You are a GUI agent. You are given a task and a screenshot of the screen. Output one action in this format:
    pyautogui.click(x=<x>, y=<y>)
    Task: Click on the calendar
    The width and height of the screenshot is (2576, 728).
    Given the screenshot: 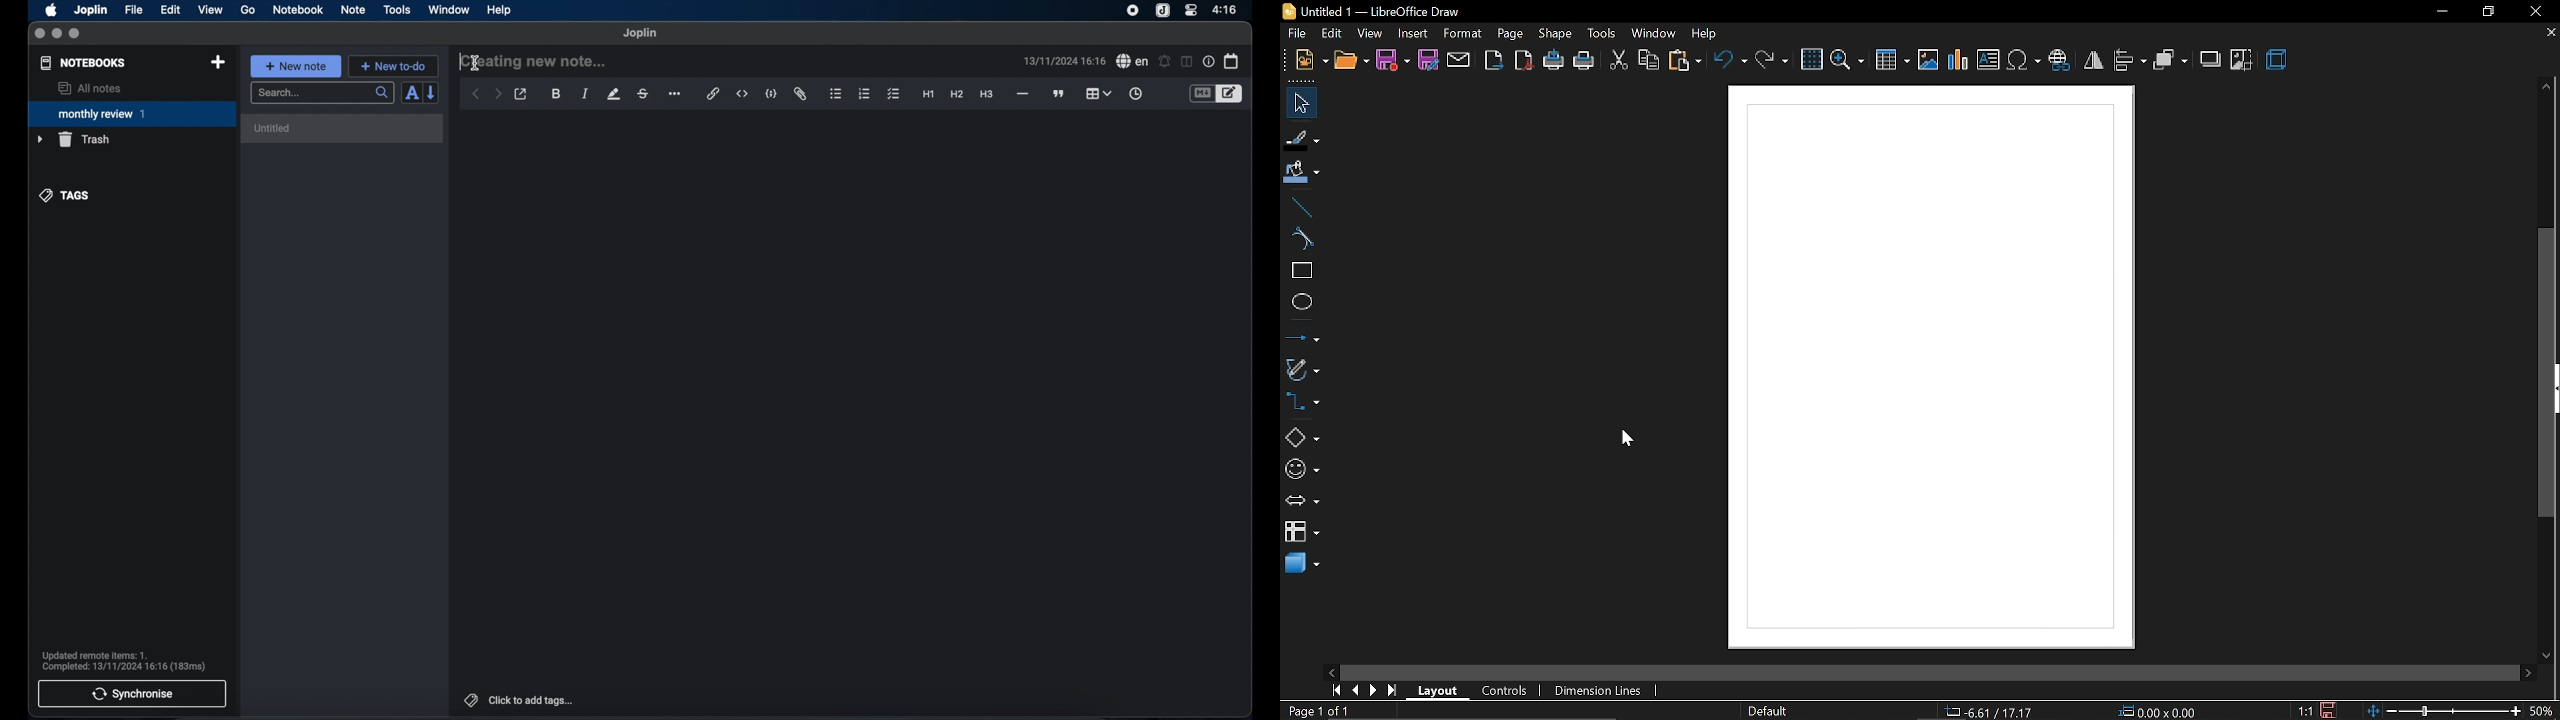 What is the action you would take?
    pyautogui.click(x=1232, y=61)
    